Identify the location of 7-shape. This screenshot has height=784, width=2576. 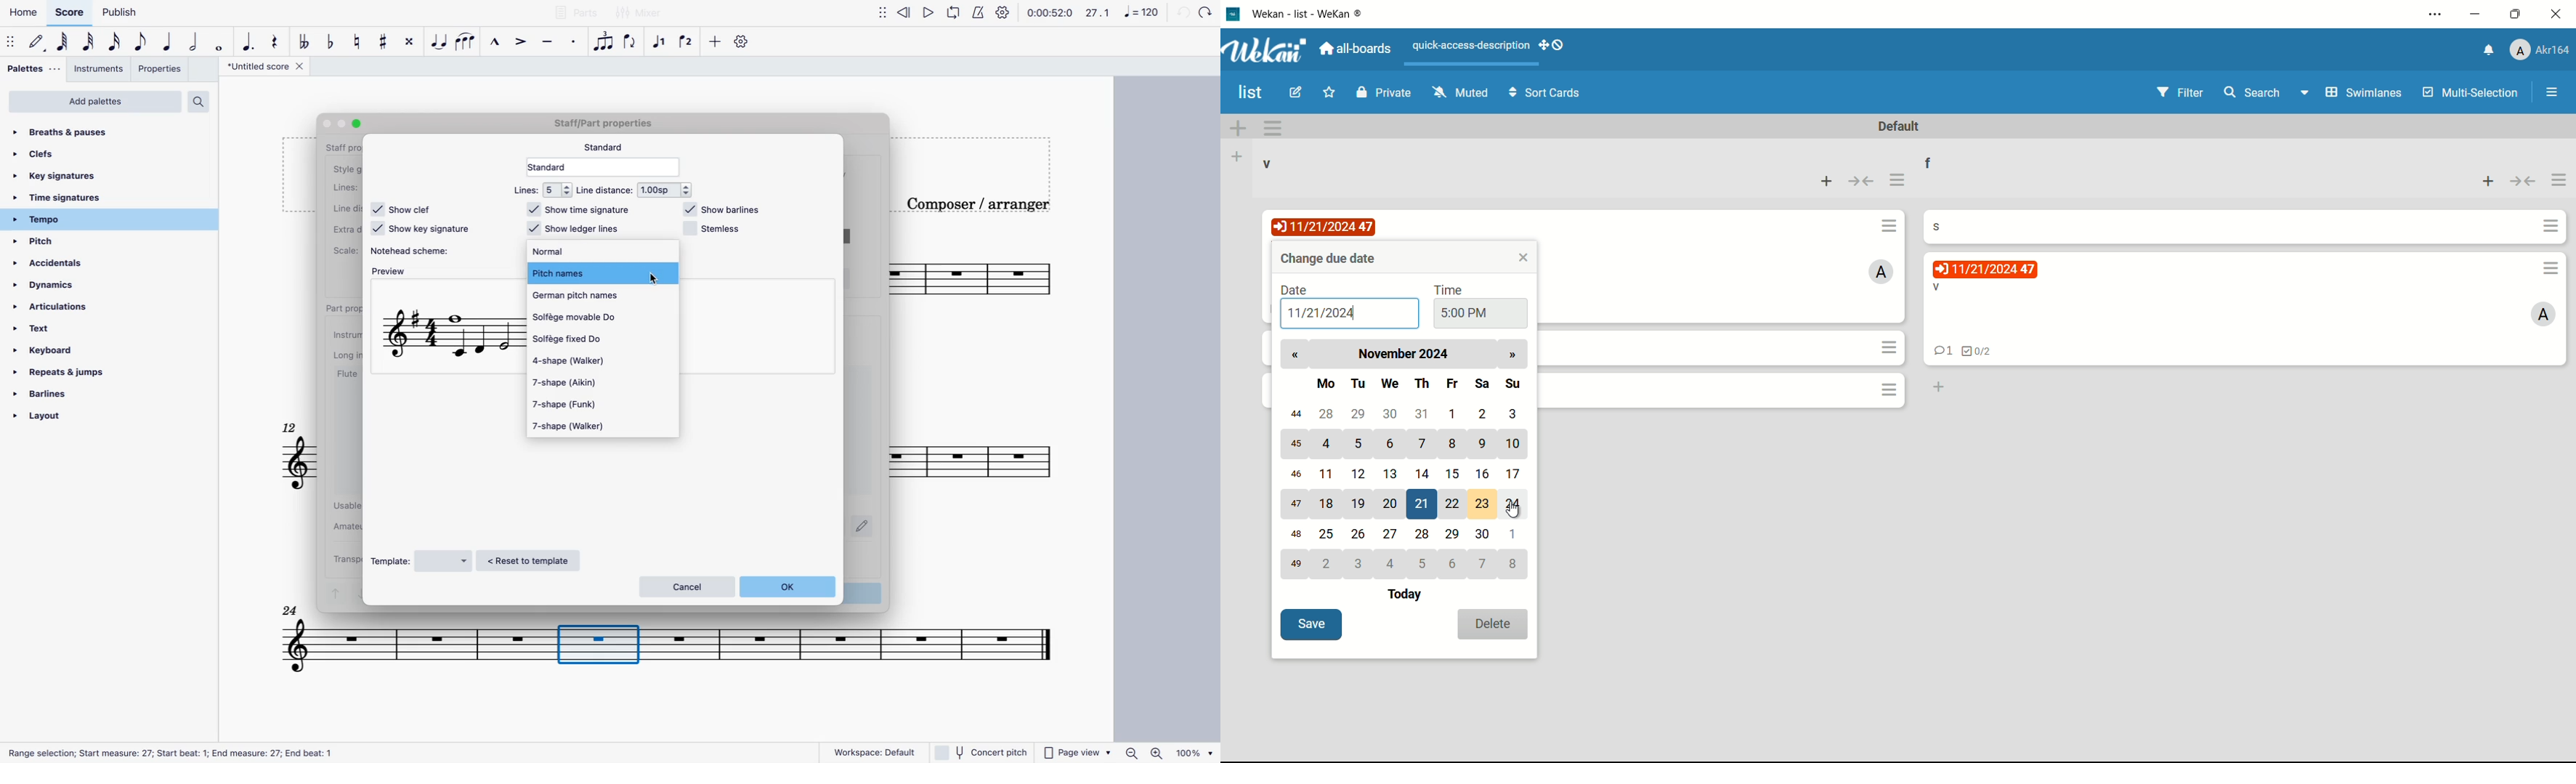
(574, 426).